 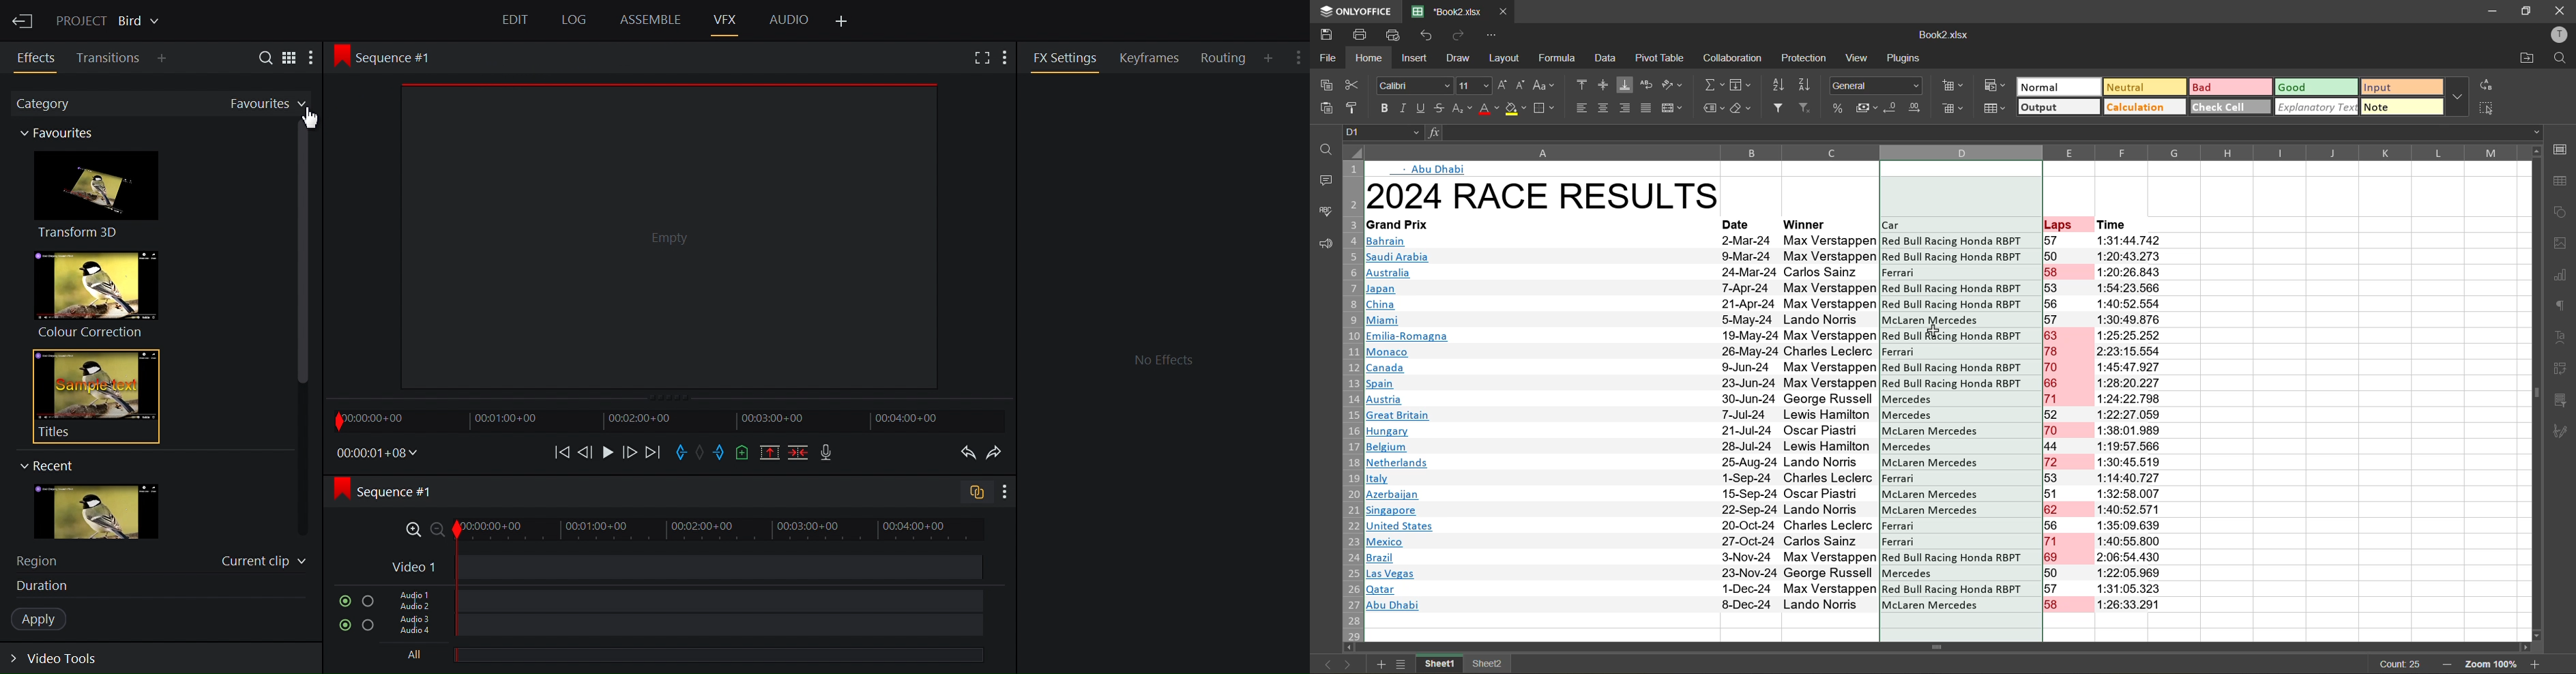 I want to click on Calibri, so click(x=1413, y=84).